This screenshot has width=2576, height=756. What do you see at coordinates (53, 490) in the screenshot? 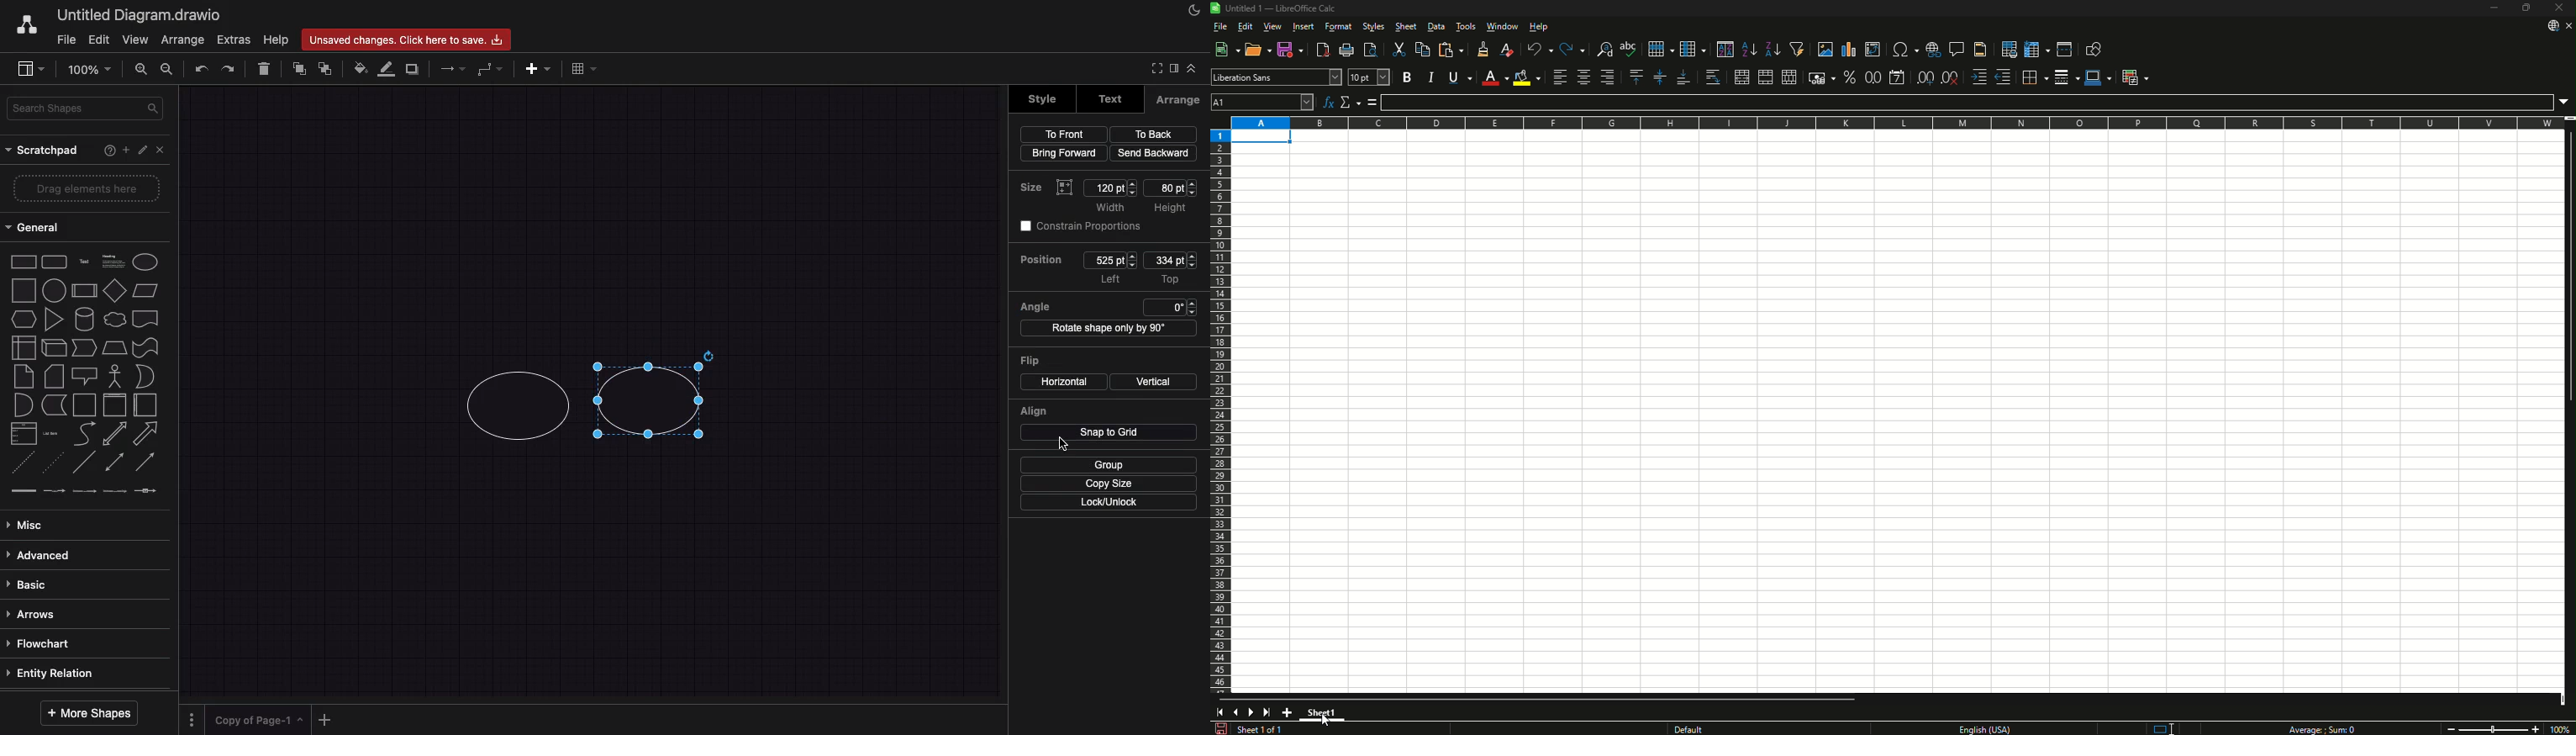
I see `connector with label` at bounding box center [53, 490].